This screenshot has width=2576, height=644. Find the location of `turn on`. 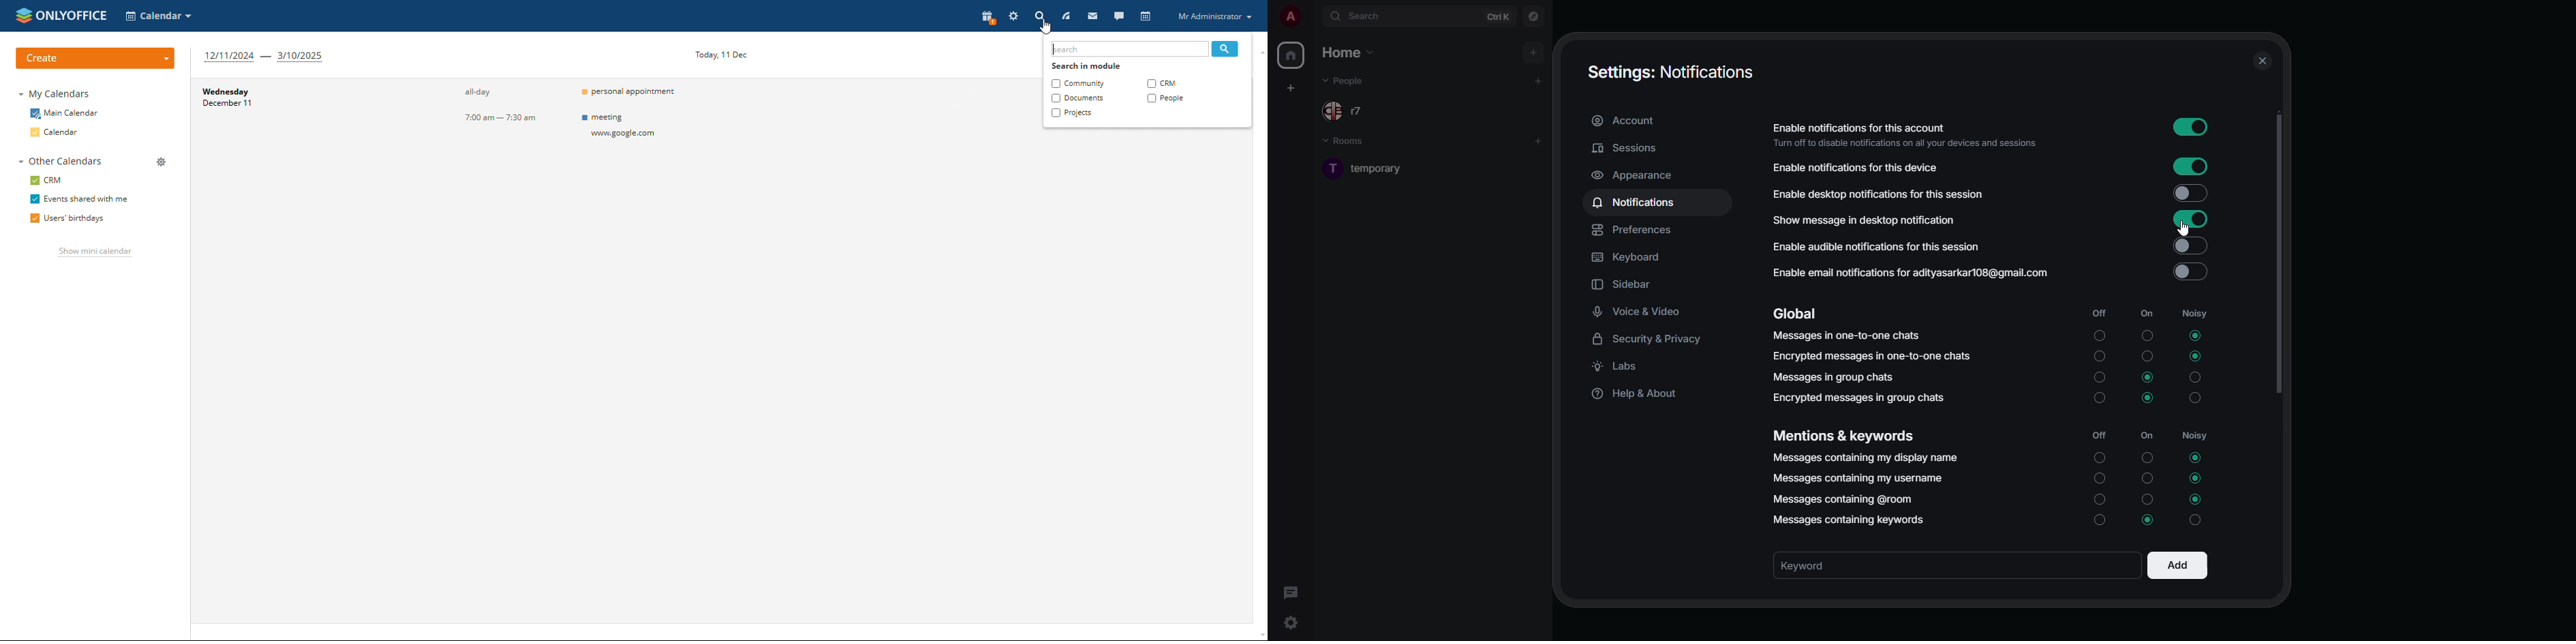

turn on is located at coordinates (2099, 458).